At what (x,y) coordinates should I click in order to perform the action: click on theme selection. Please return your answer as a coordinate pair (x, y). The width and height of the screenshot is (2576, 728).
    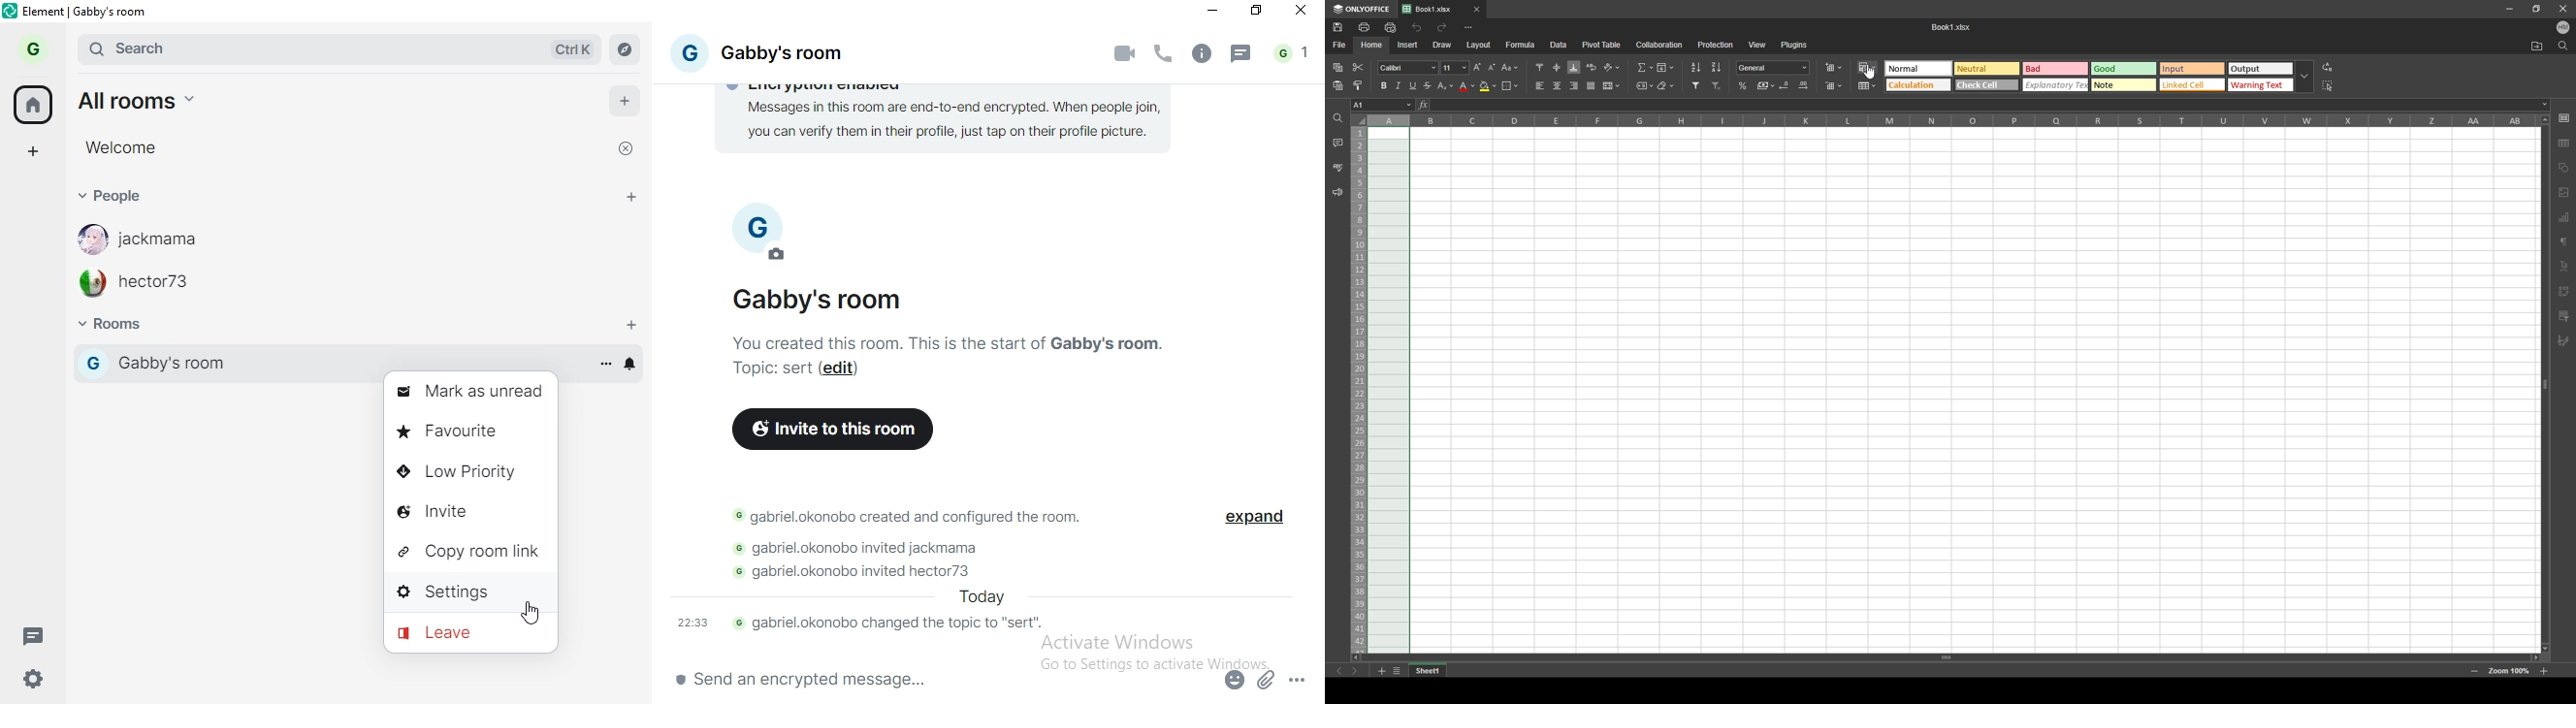
    Looking at the image, I should click on (2088, 77).